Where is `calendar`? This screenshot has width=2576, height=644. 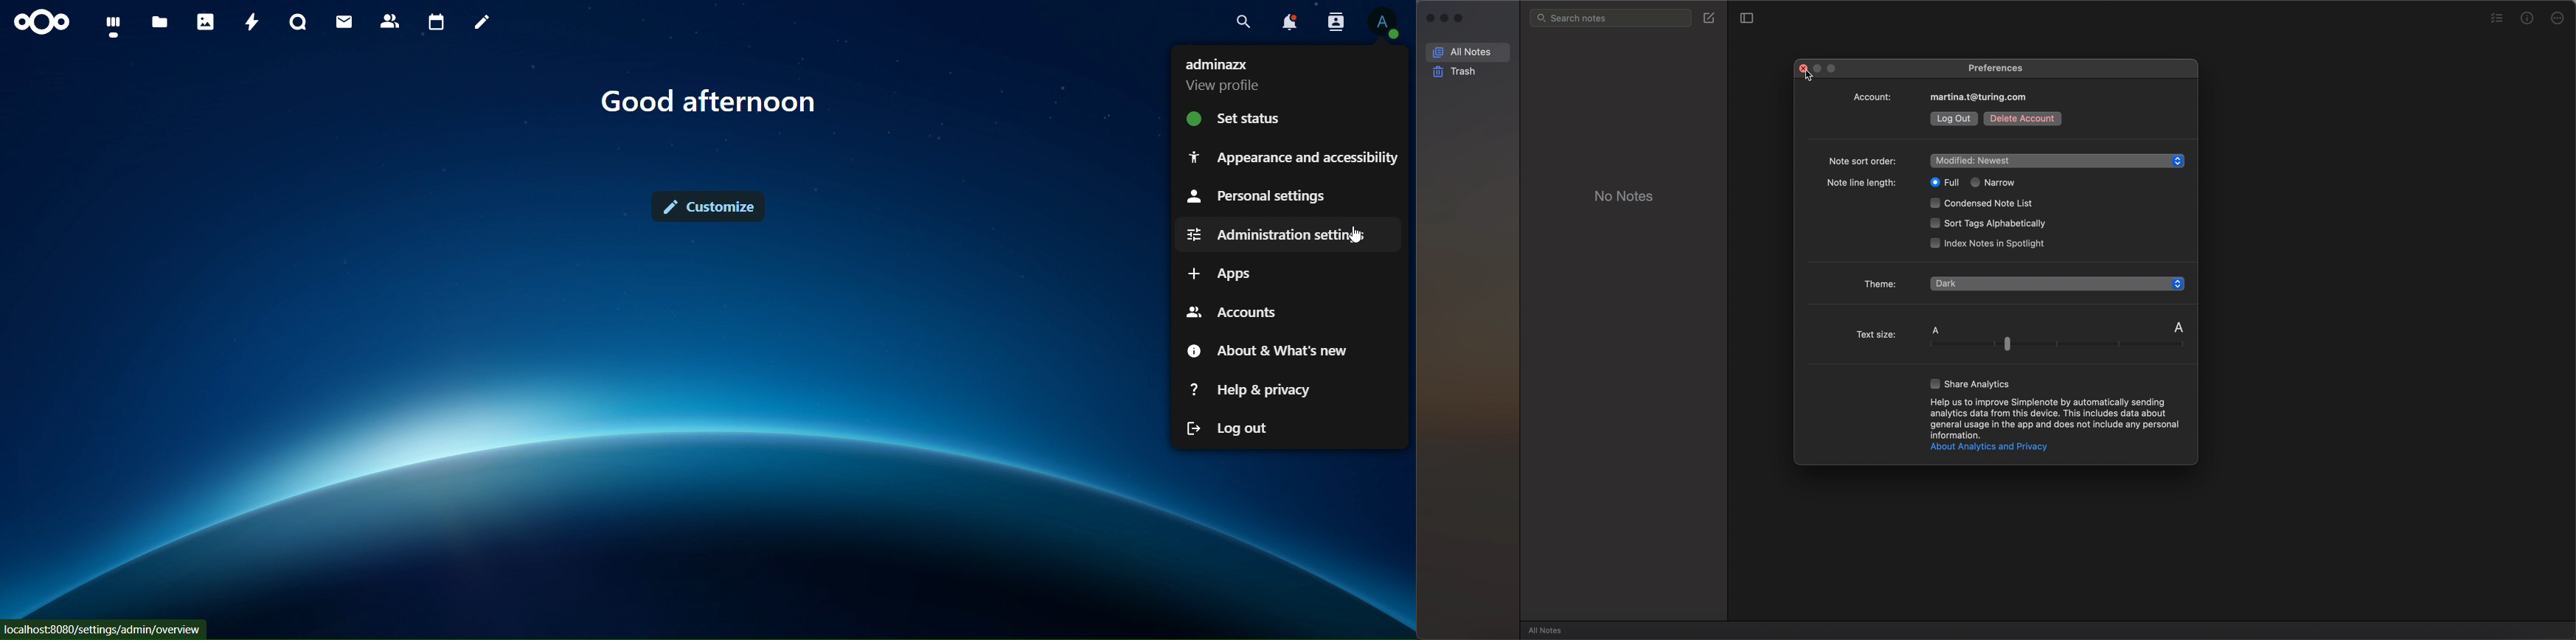 calendar is located at coordinates (434, 21).